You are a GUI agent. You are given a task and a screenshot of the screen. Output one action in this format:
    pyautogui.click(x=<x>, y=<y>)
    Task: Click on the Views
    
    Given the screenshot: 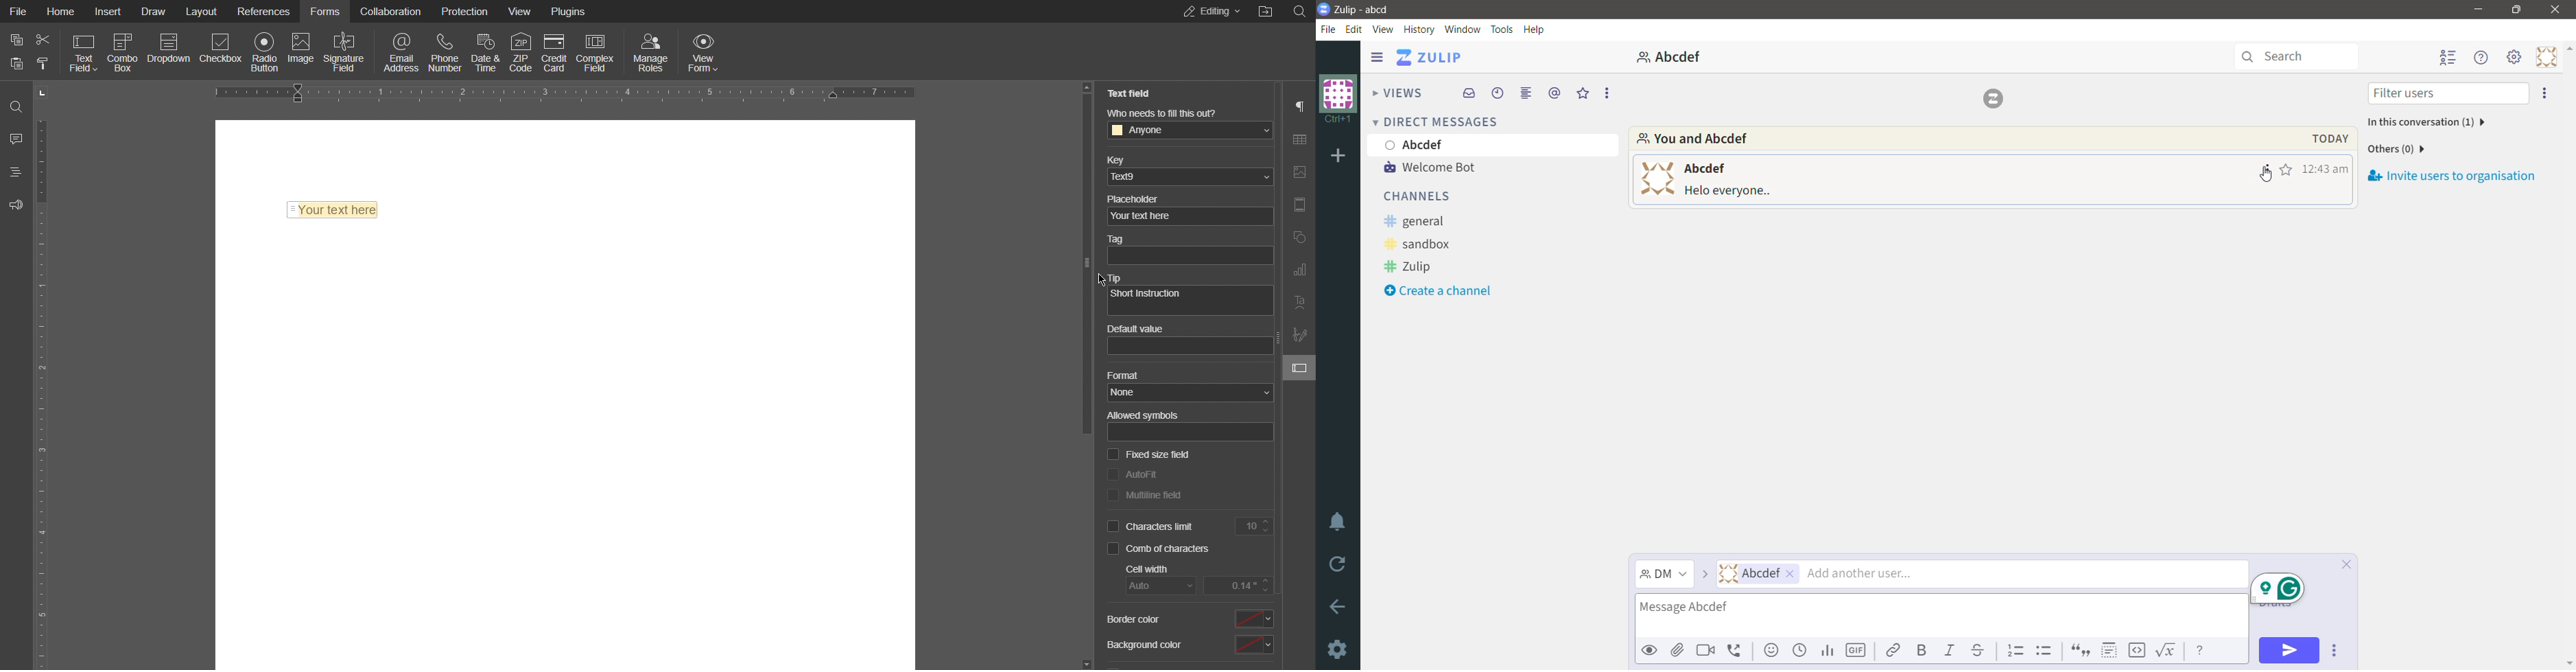 What is the action you would take?
    pyautogui.click(x=1397, y=91)
    